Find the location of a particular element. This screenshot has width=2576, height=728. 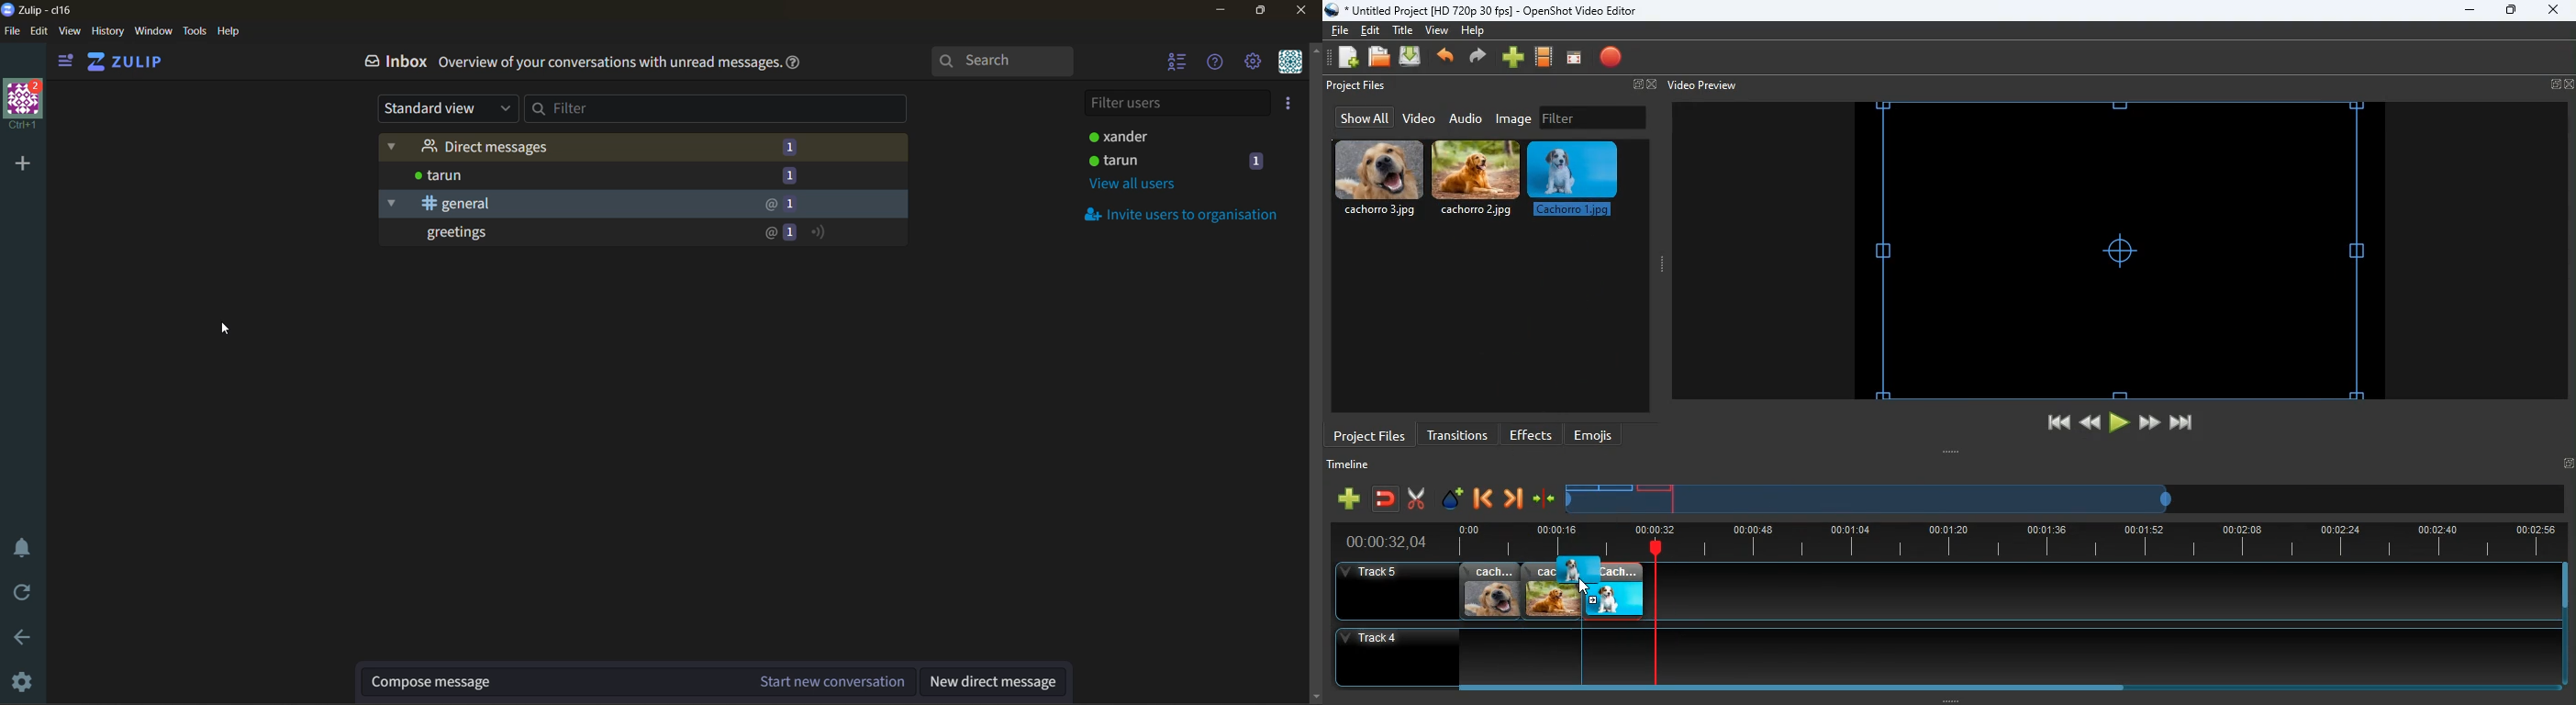

view side bar is located at coordinates (66, 62).